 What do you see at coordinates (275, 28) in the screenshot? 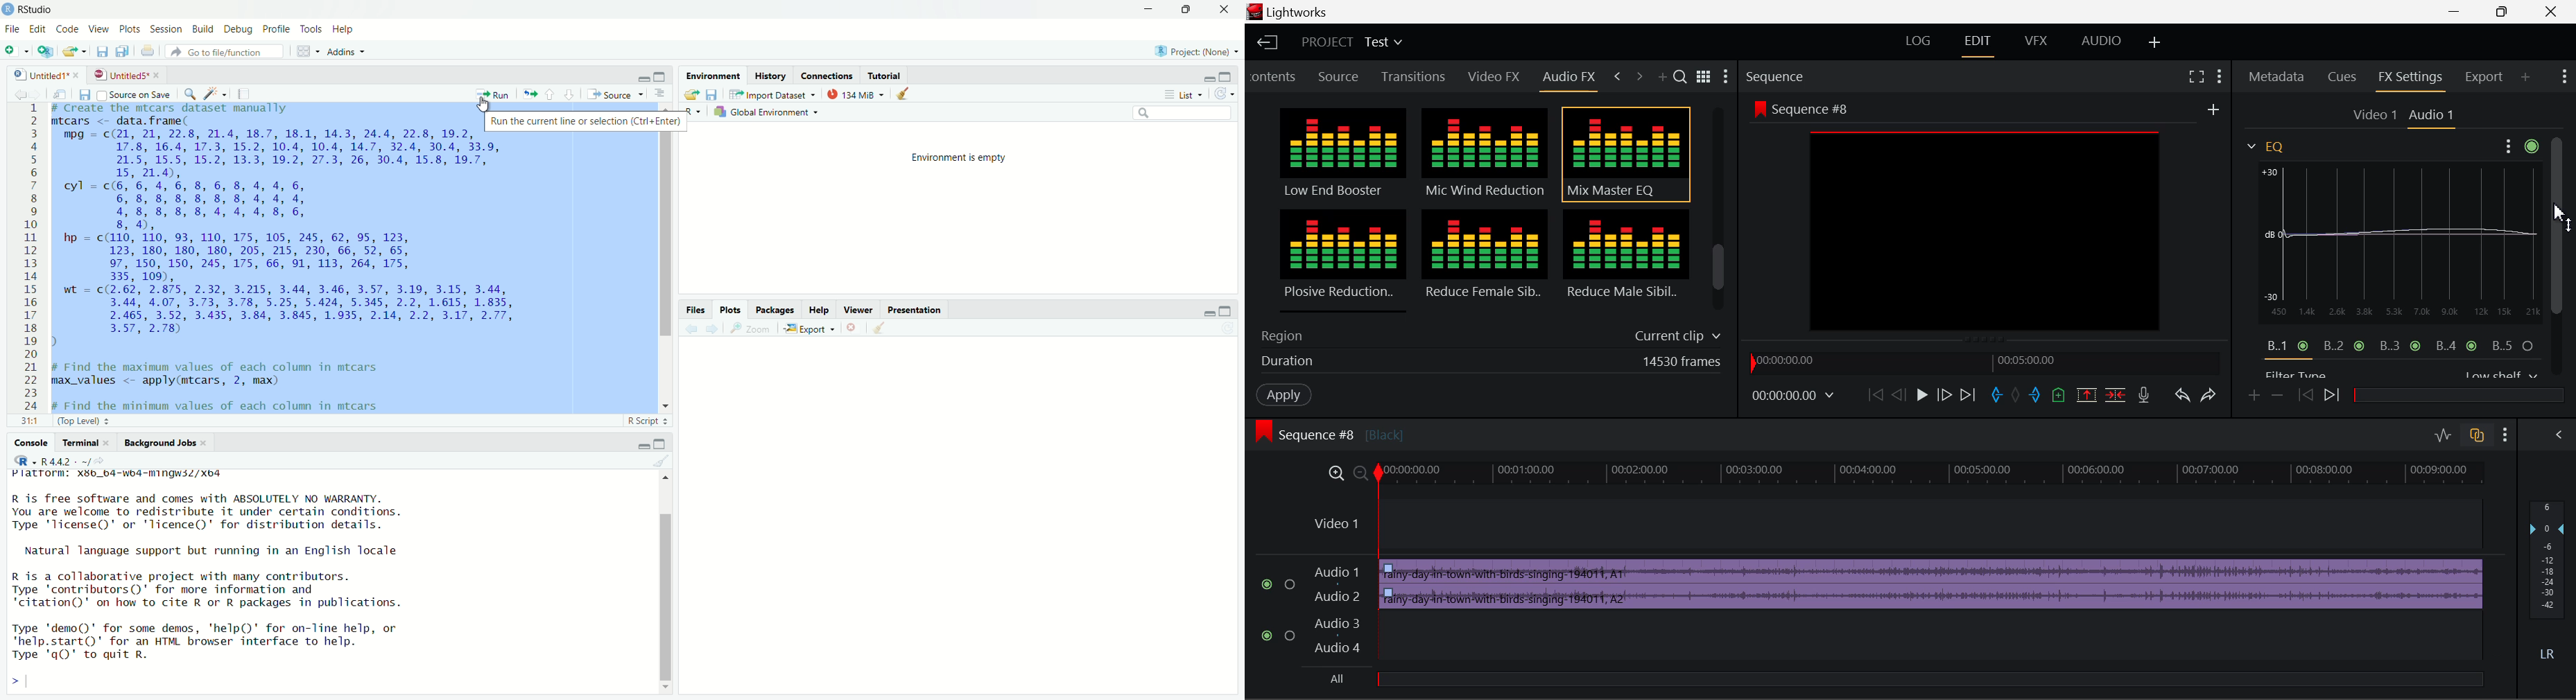
I see `Profile` at bounding box center [275, 28].